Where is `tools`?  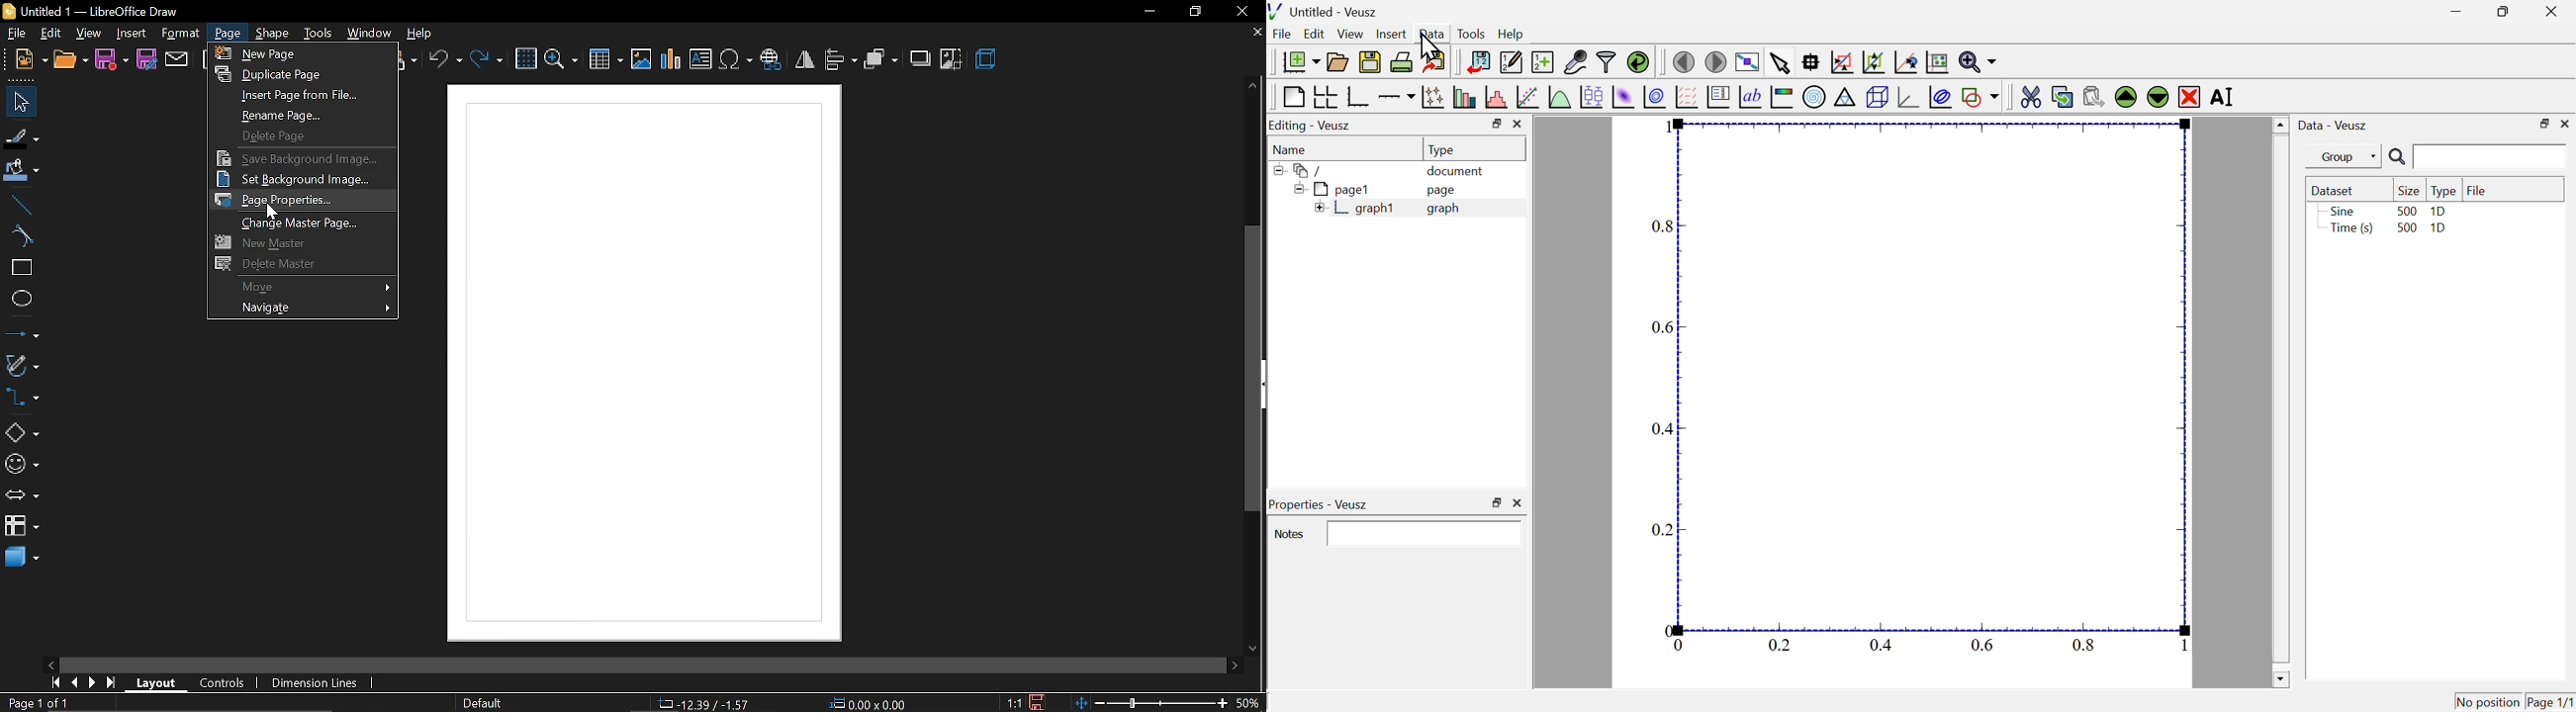 tools is located at coordinates (318, 33).